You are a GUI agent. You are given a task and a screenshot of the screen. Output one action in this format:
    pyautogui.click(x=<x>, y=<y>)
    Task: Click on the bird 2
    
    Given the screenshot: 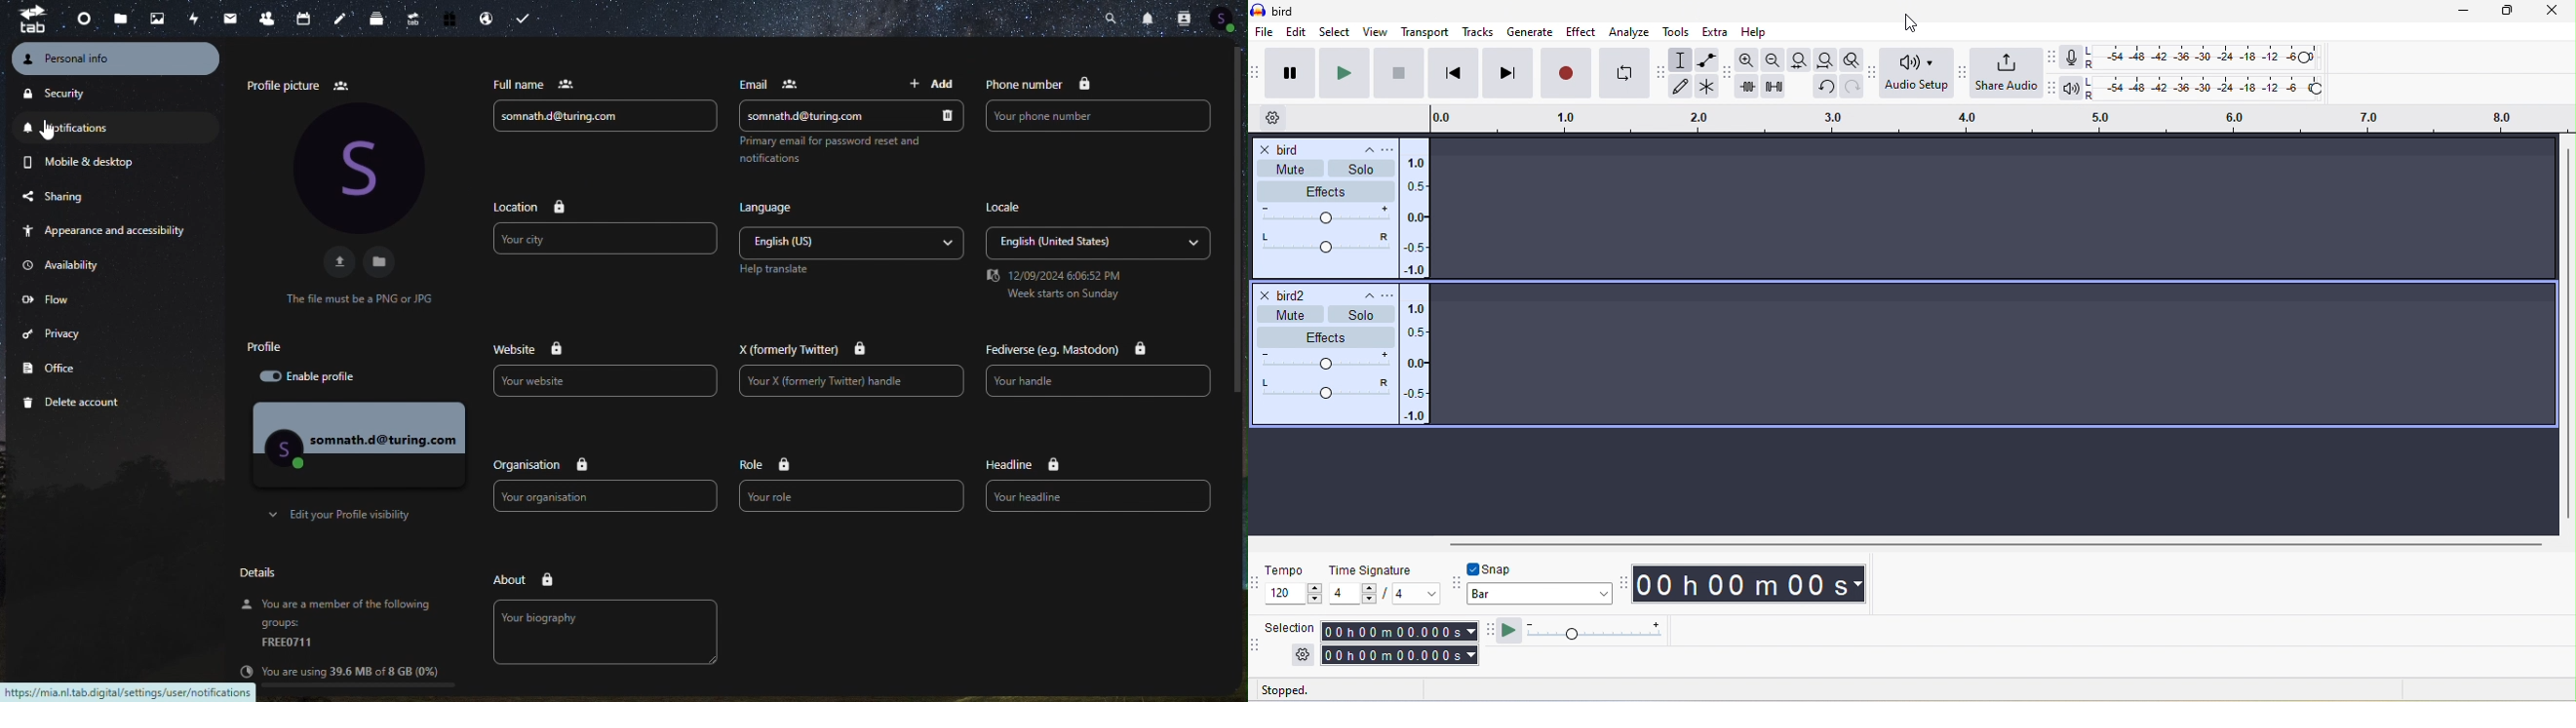 What is the action you would take?
    pyautogui.click(x=1286, y=295)
    